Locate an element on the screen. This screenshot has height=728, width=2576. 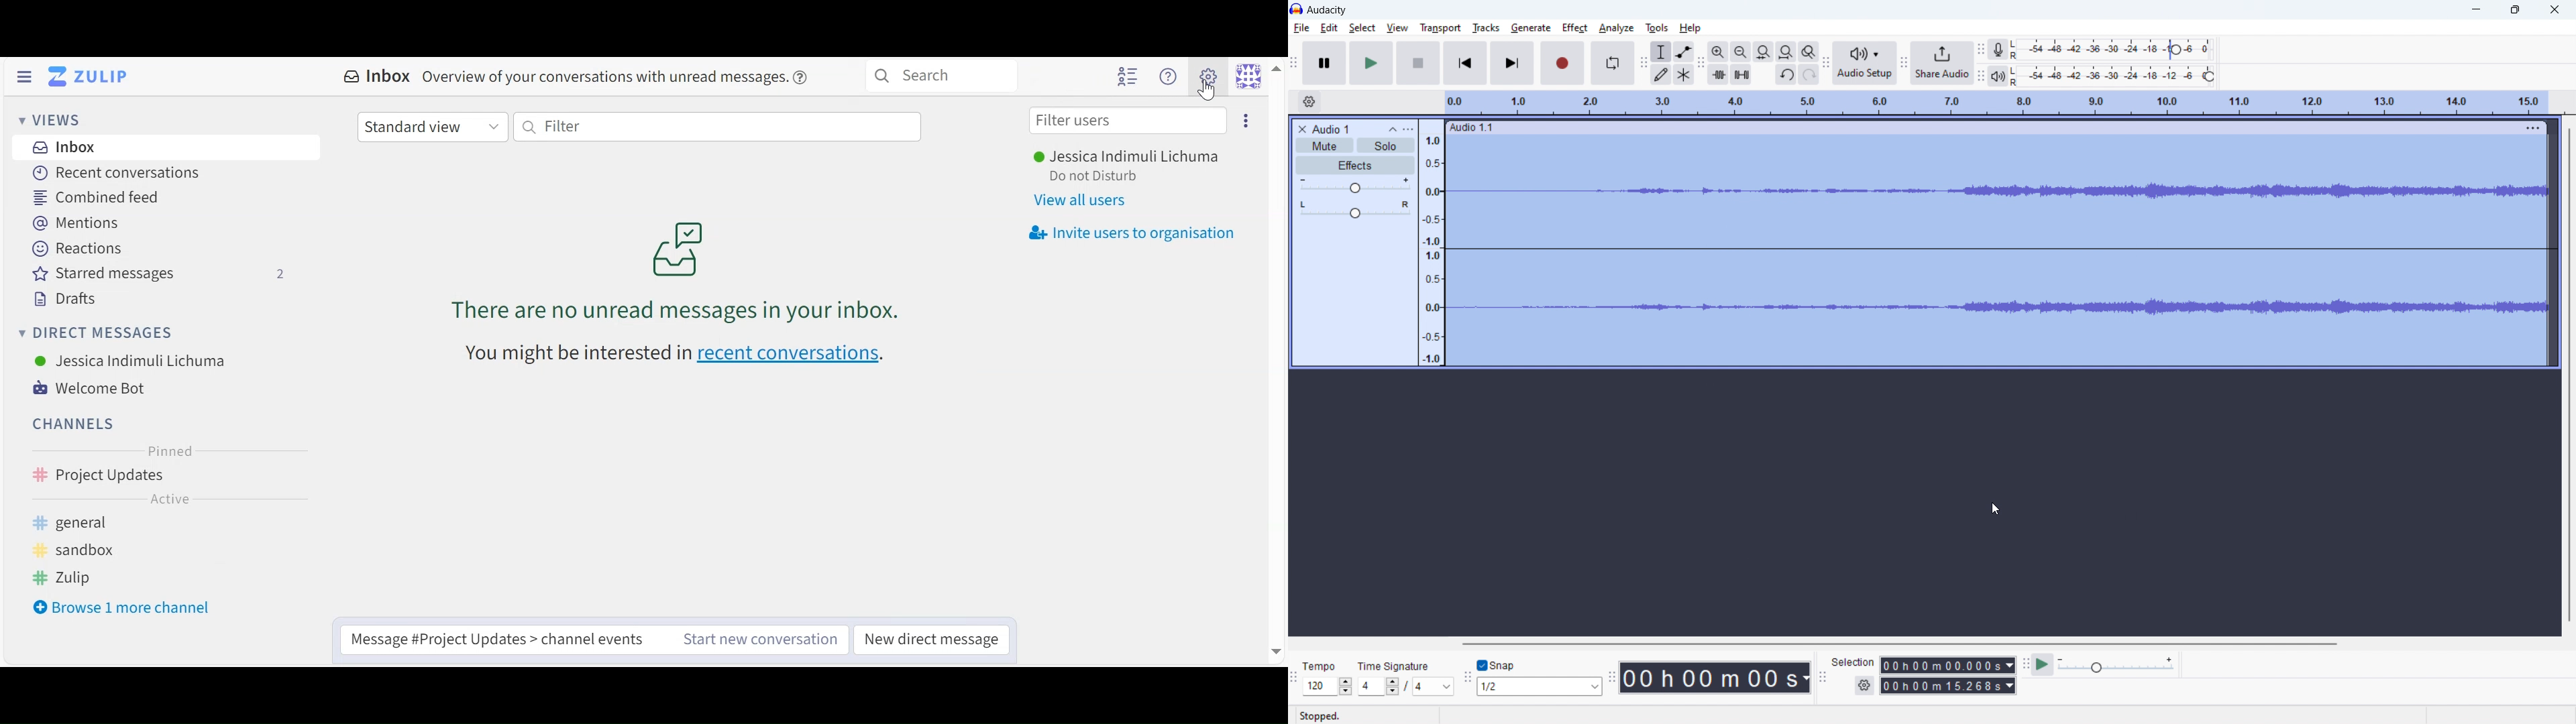
enable looping is located at coordinates (1612, 63).